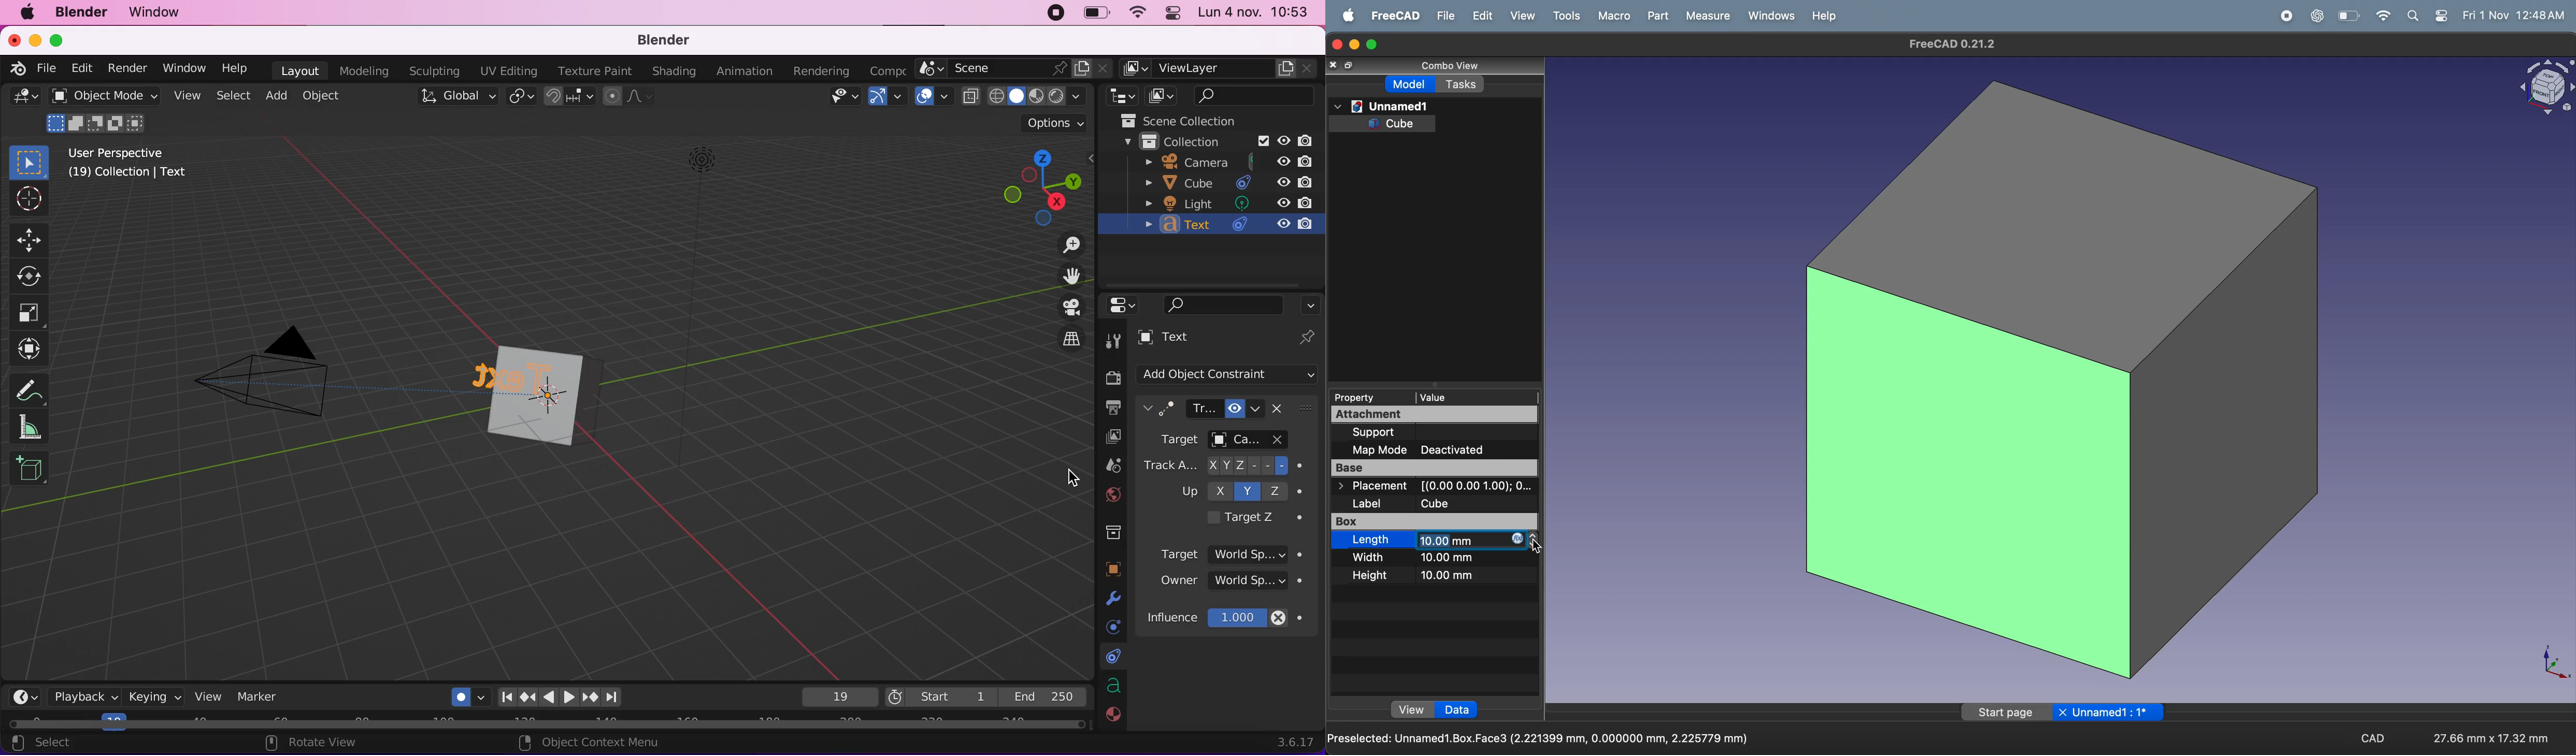 This screenshot has height=756, width=2576. What do you see at coordinates (1359, 398) in the screenshot?
I see `property` at bounding box center [1359, 398].